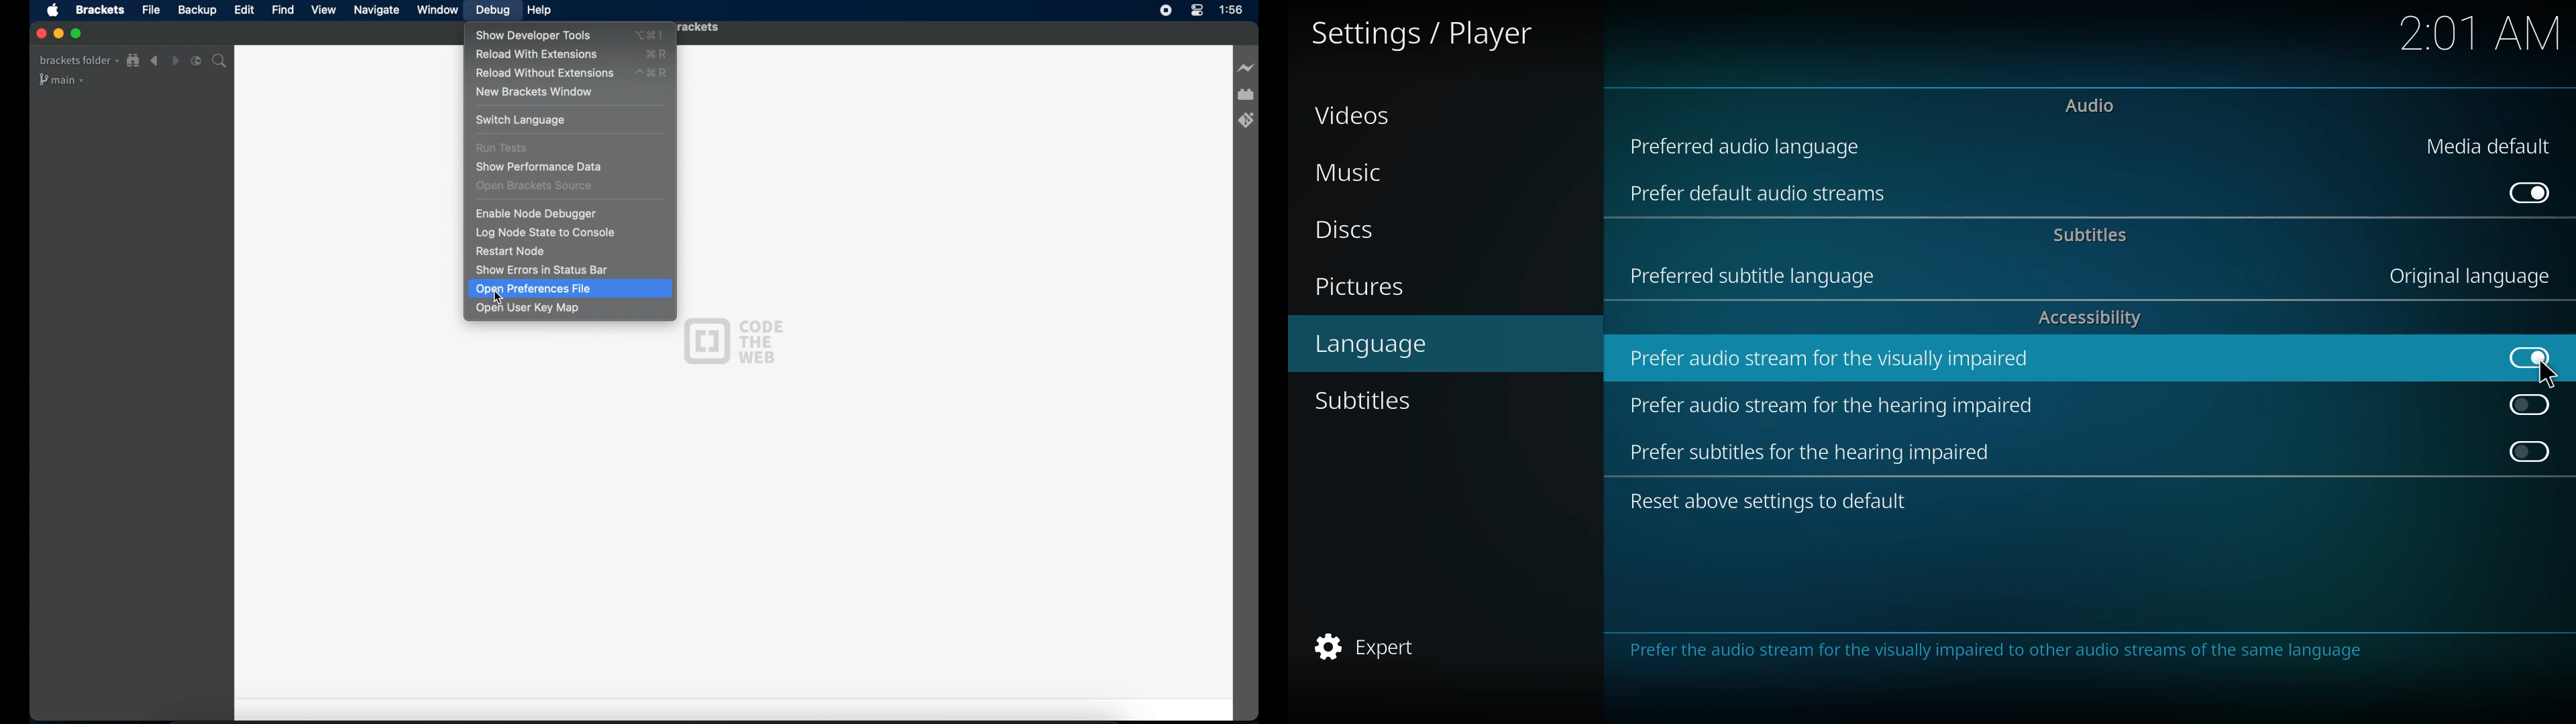 This screenshot has width=2576, height=728. What do you see at coordinates (1830, 359) in the screenshot?
I see `prefer audio stream for visually impaired` at bounding box center [1830, 359].